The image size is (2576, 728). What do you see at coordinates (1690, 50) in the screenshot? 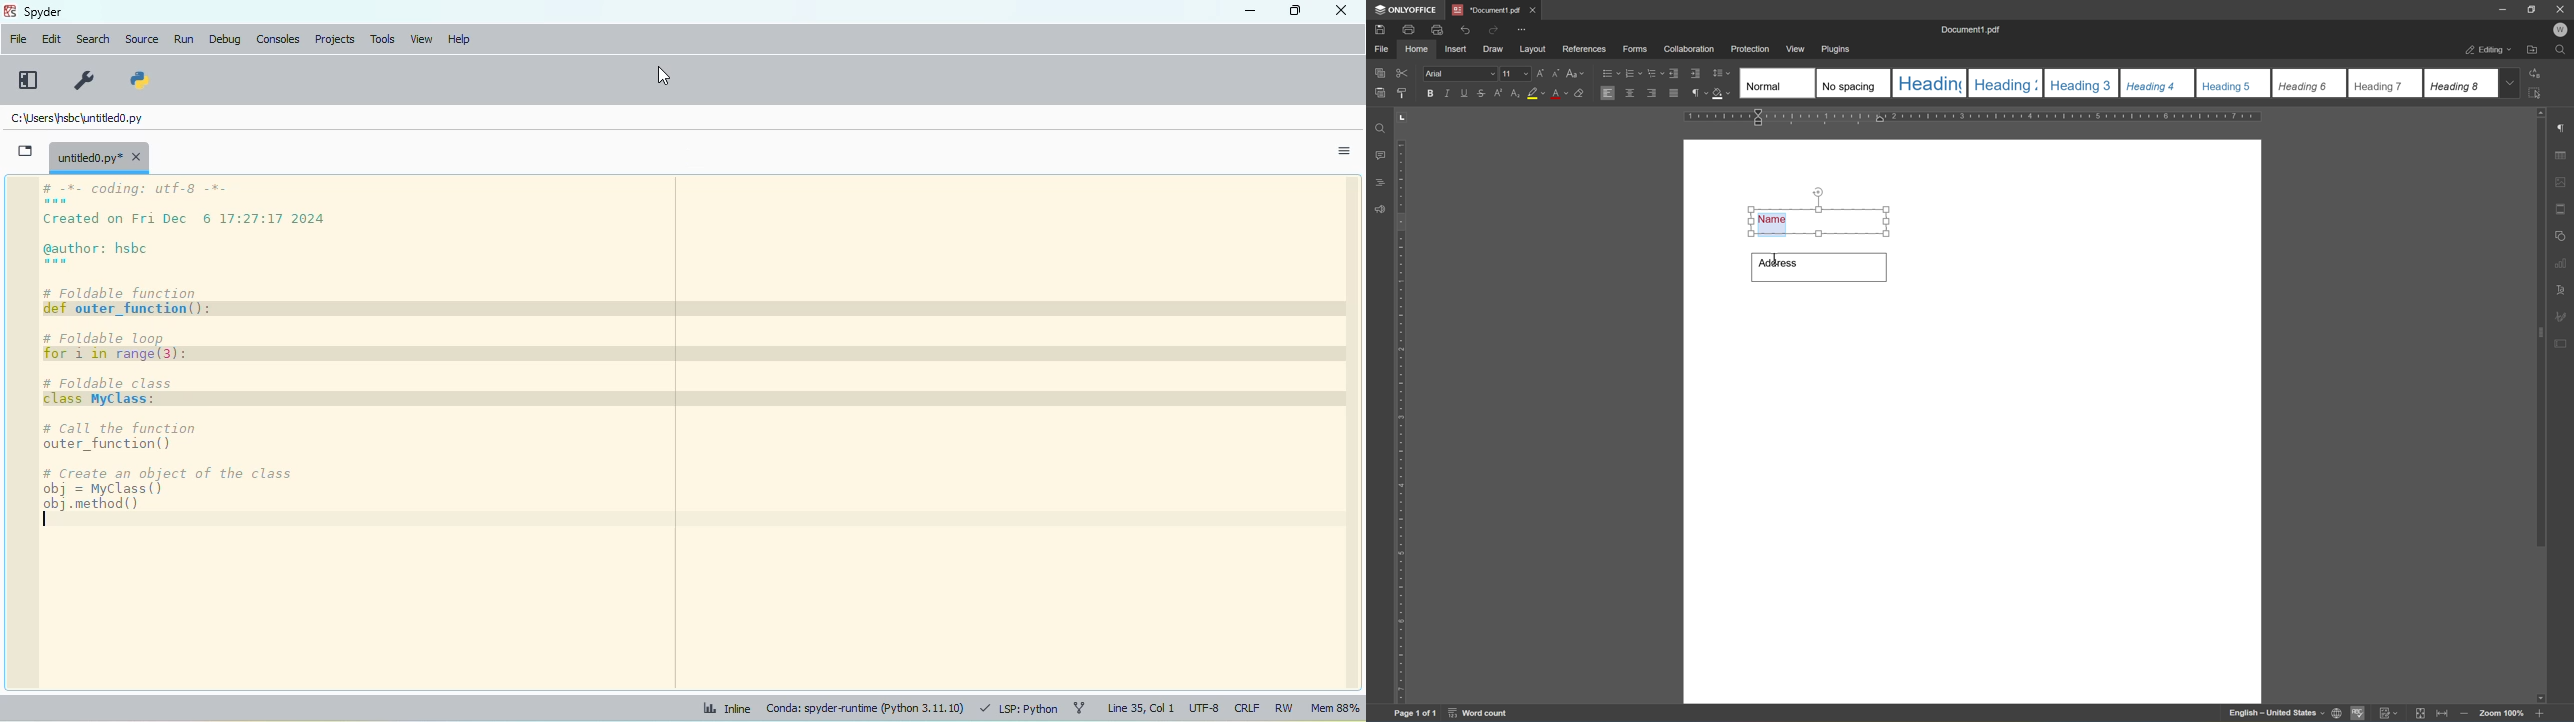
I see `collaboration` at bounding box center [1690, 50].